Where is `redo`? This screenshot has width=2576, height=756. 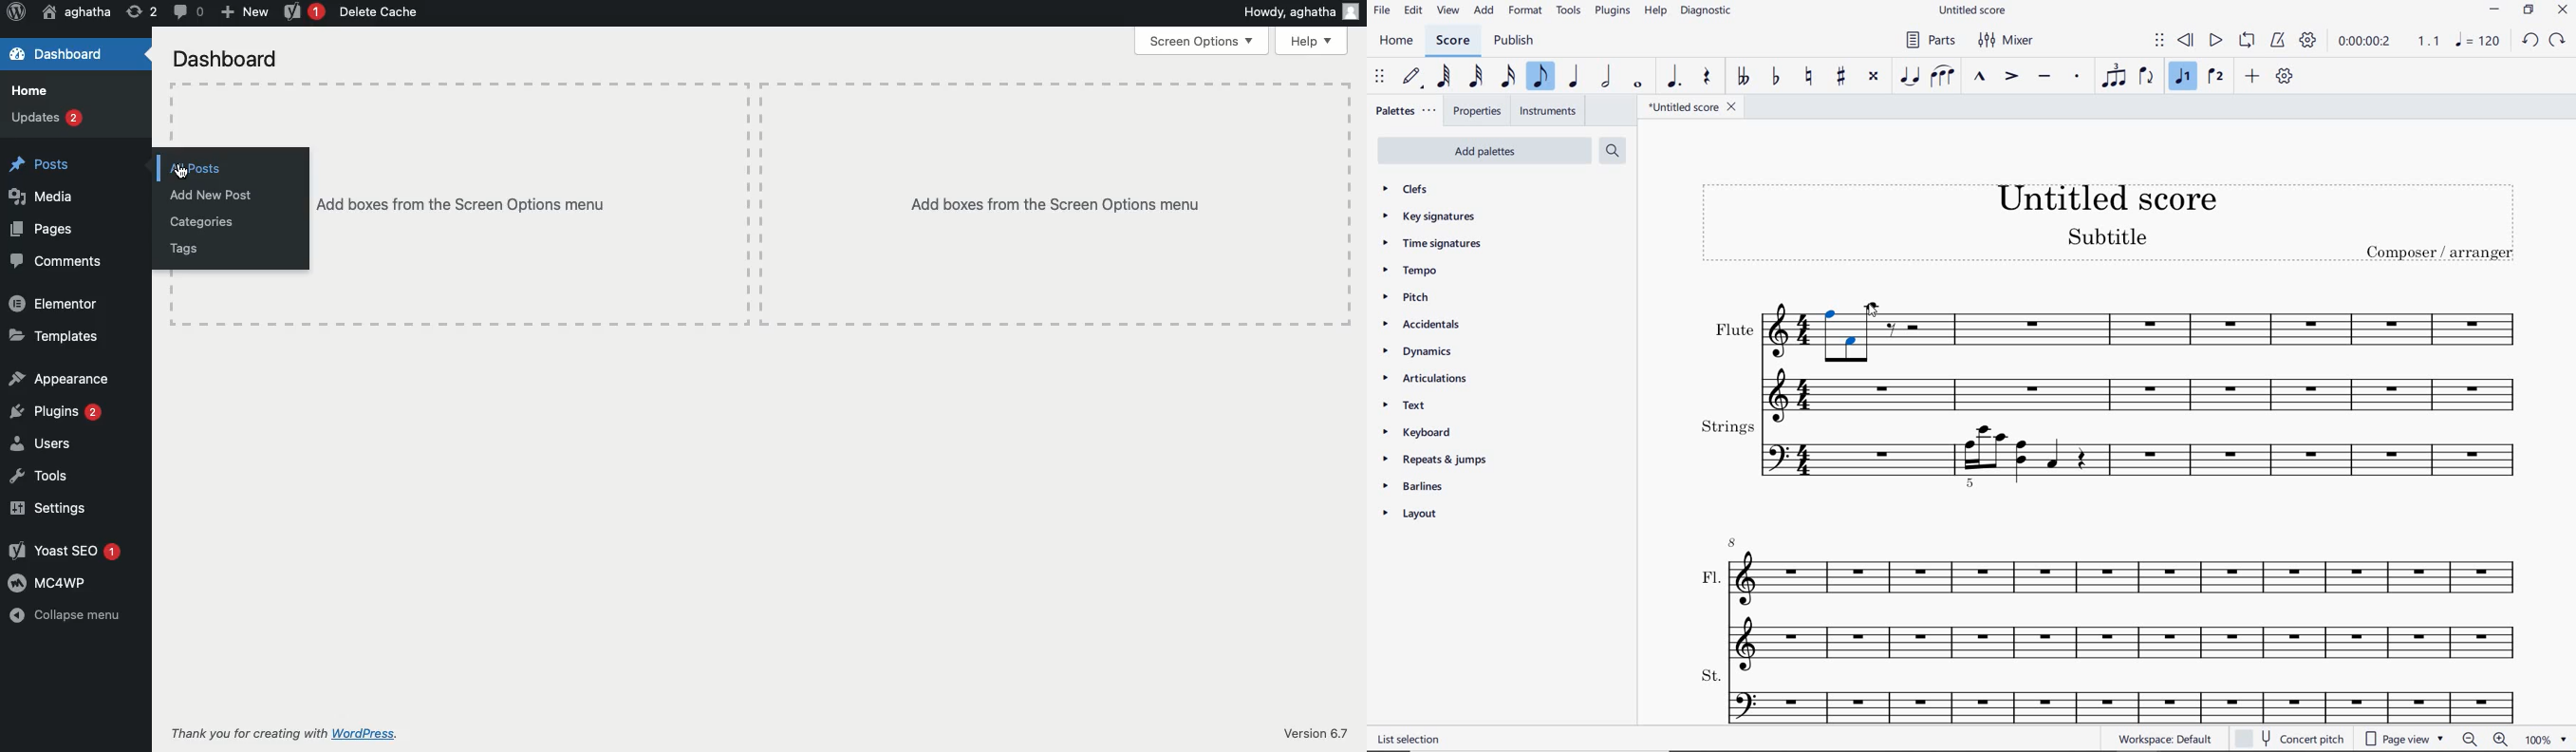 redo is located at coordinates (2558, 40).